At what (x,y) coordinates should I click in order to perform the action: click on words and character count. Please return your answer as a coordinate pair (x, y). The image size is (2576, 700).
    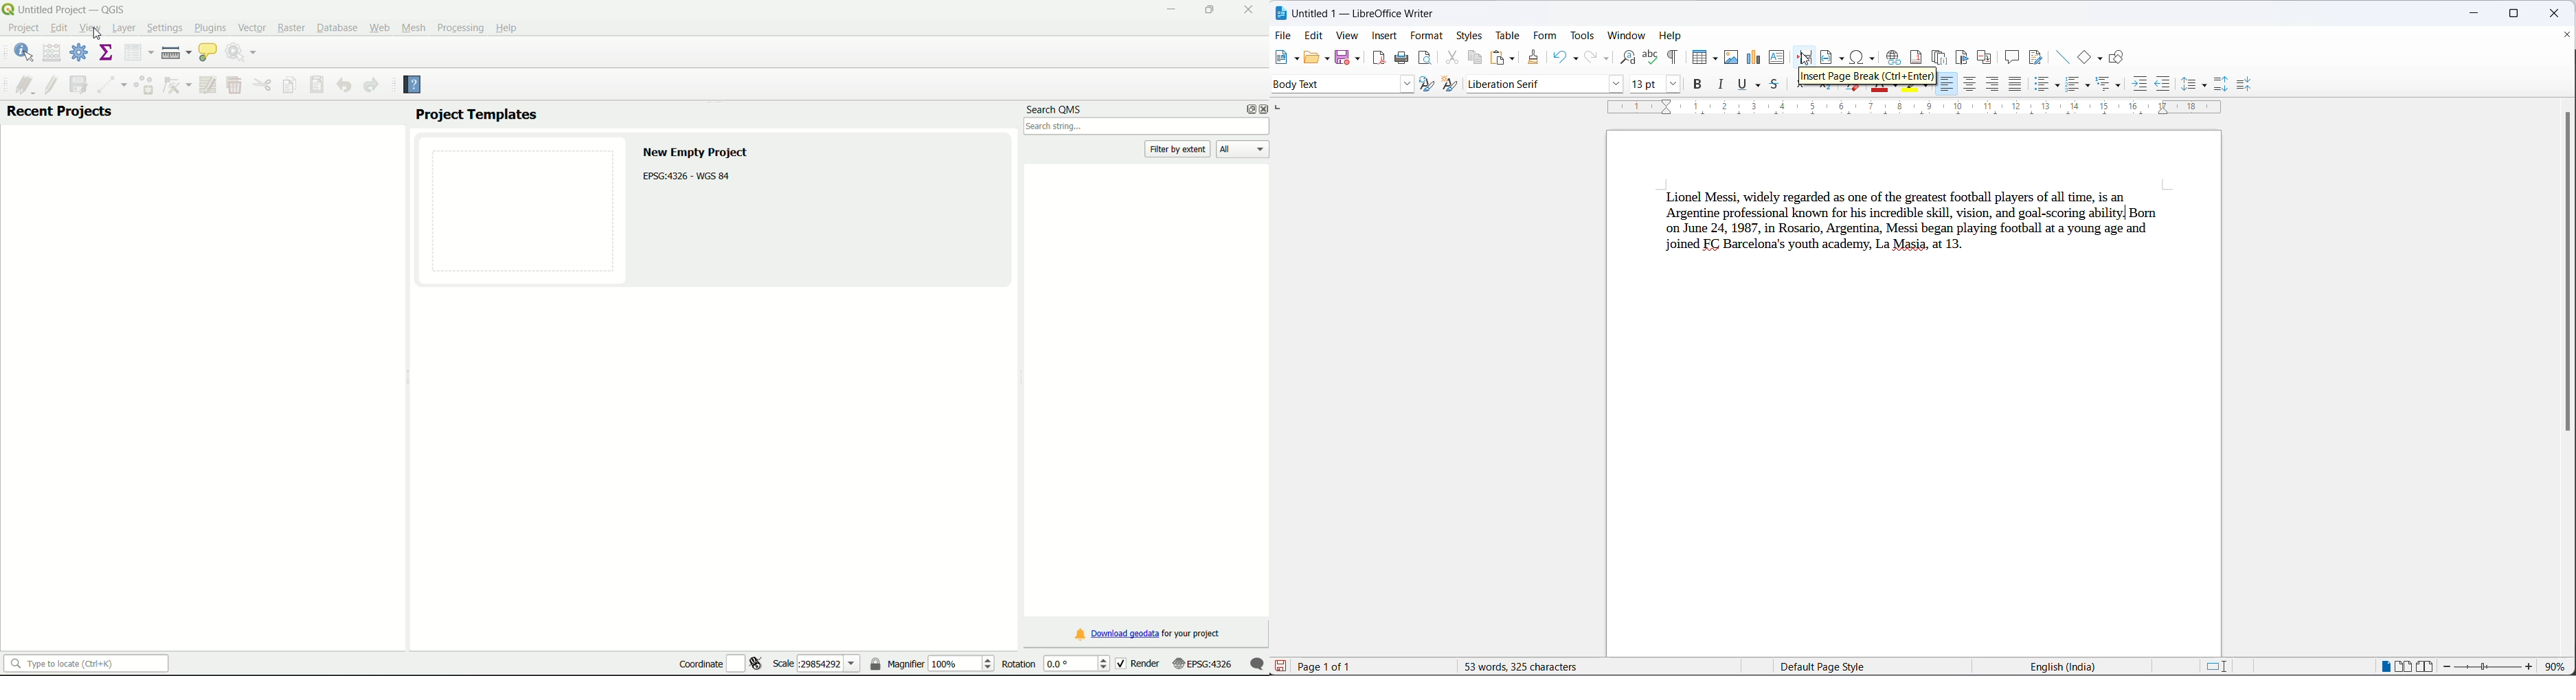
    Looking at the image, I should click on (1527, 667).